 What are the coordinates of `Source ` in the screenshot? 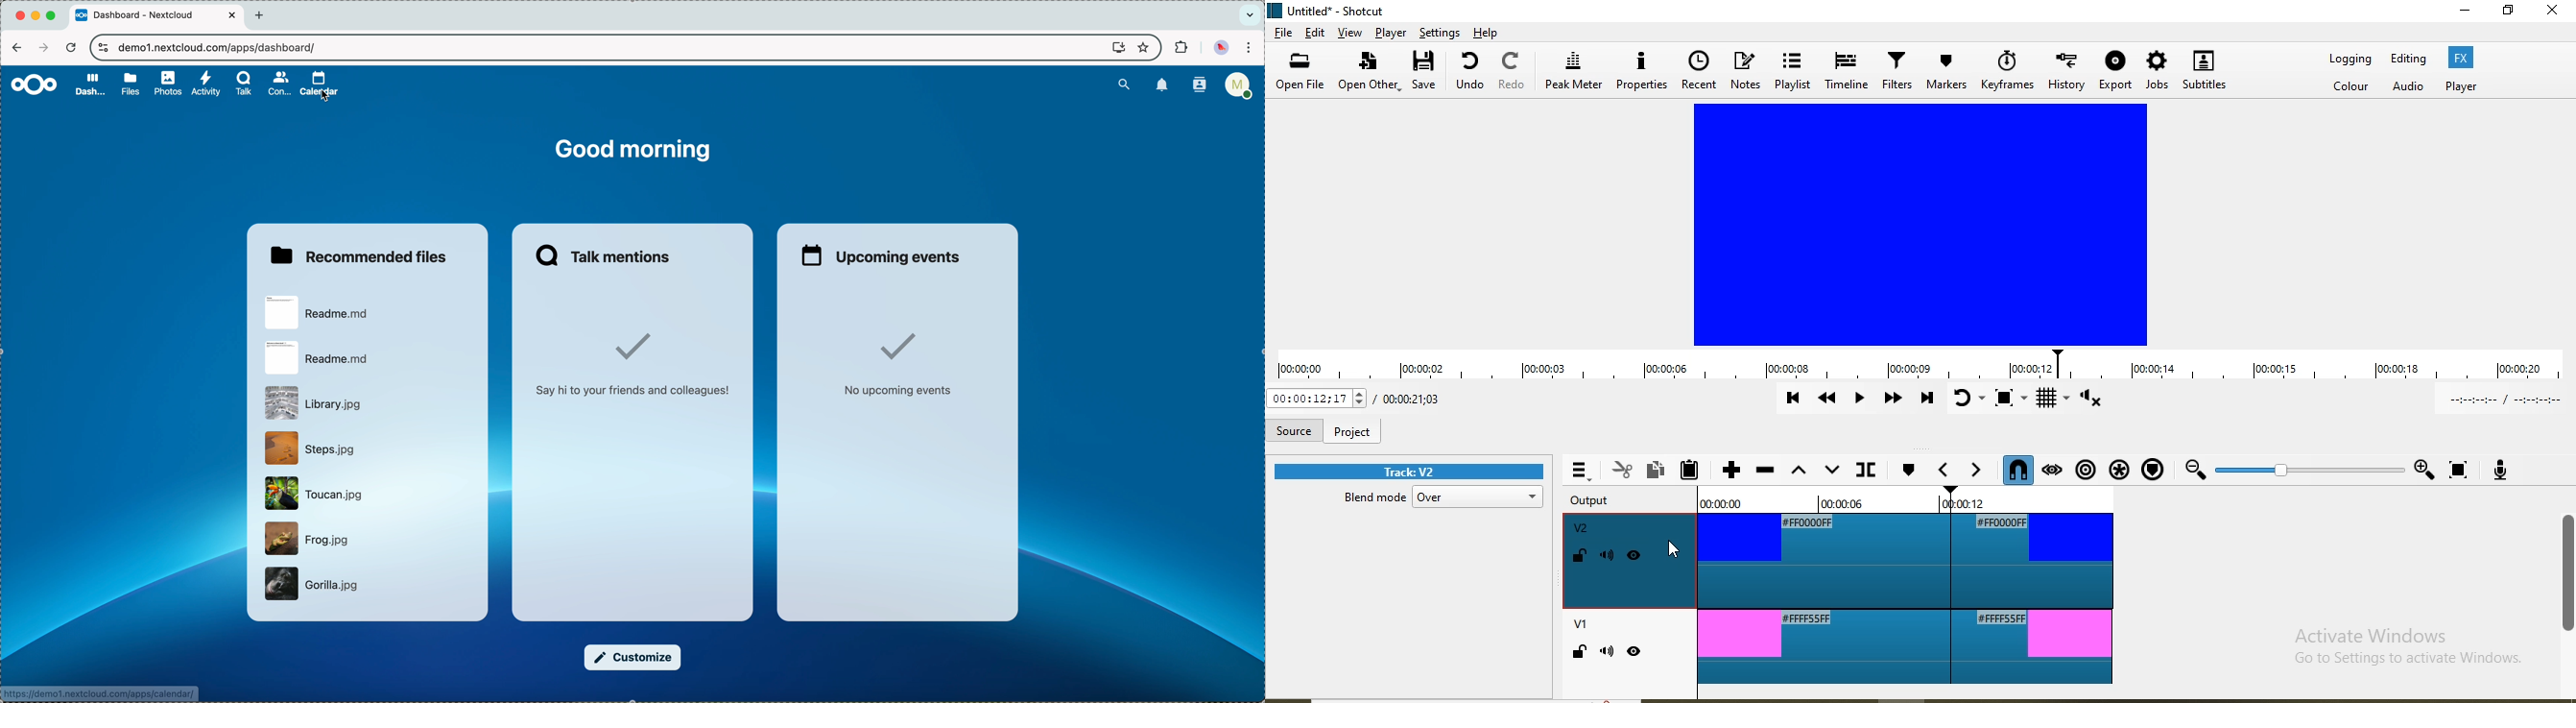 It's located at (1293, 431).